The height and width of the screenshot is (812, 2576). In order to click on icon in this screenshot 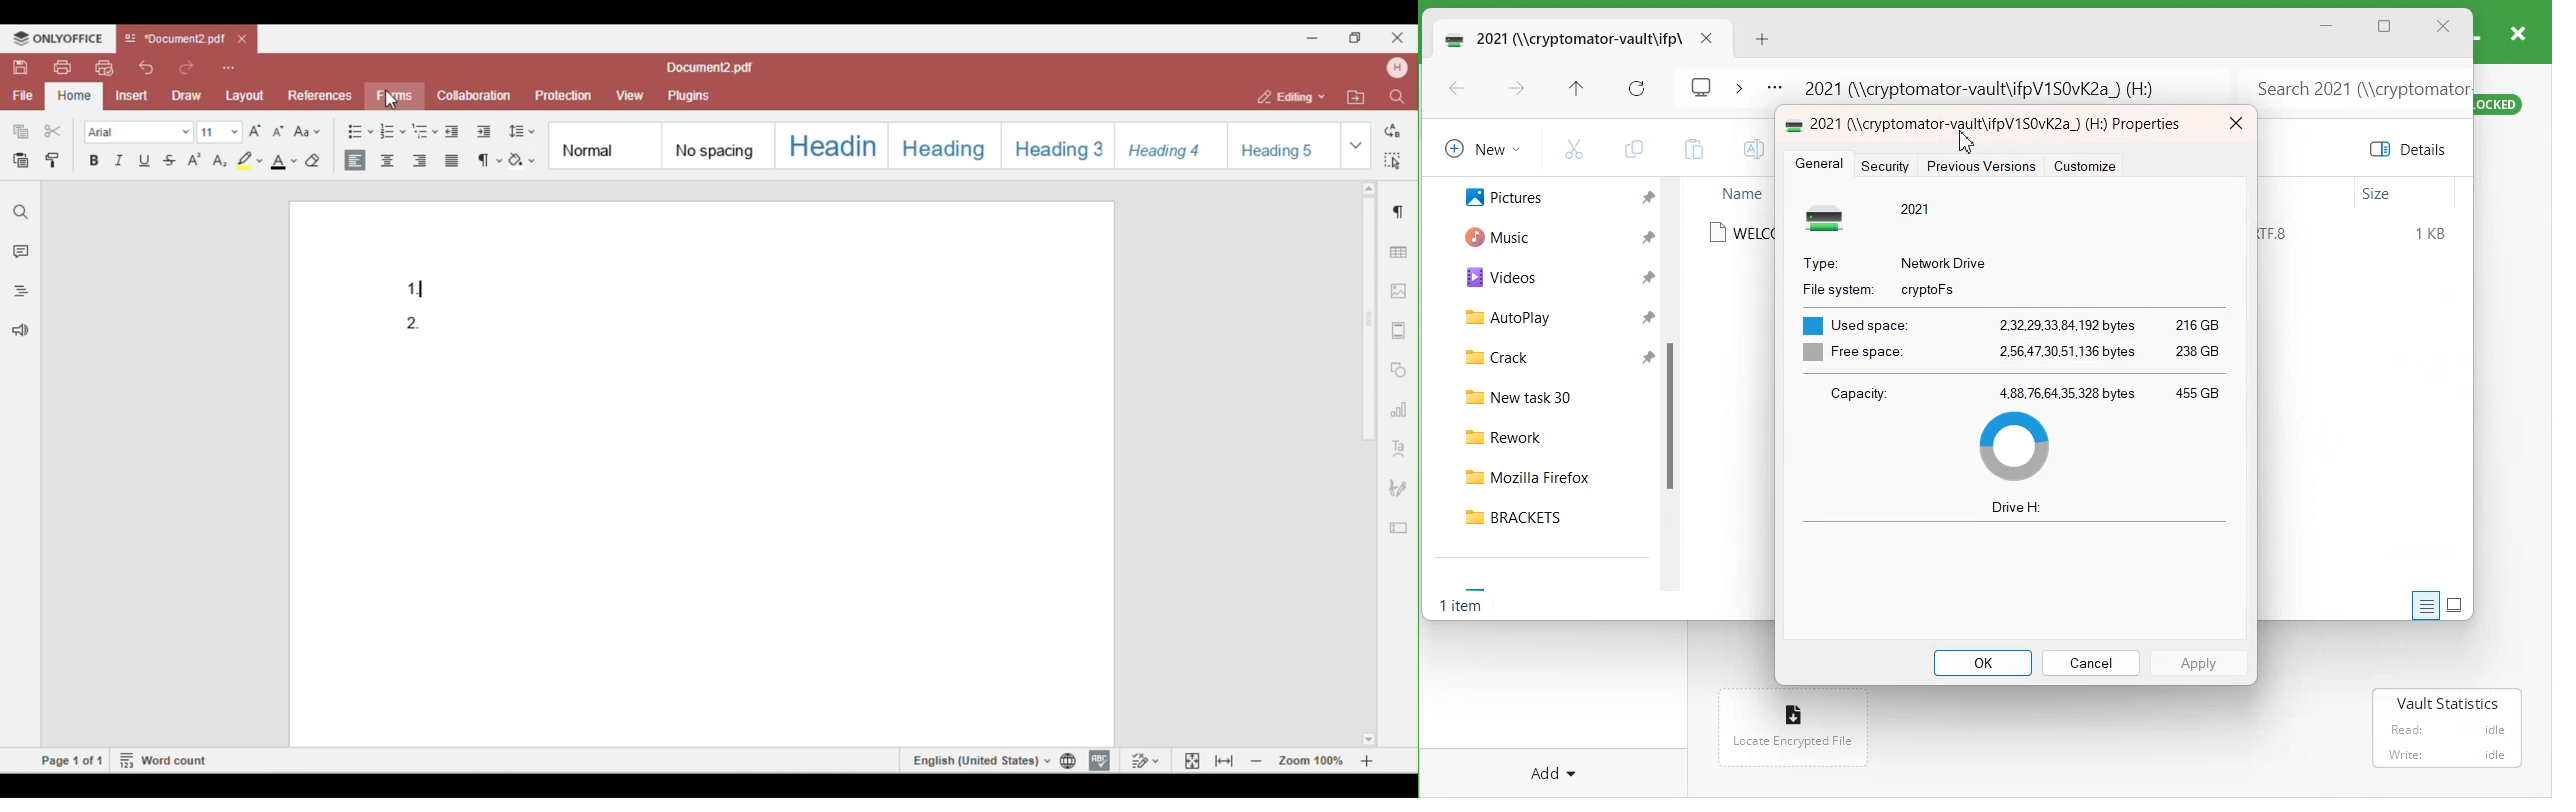, I will do `click(1830, 217)`.